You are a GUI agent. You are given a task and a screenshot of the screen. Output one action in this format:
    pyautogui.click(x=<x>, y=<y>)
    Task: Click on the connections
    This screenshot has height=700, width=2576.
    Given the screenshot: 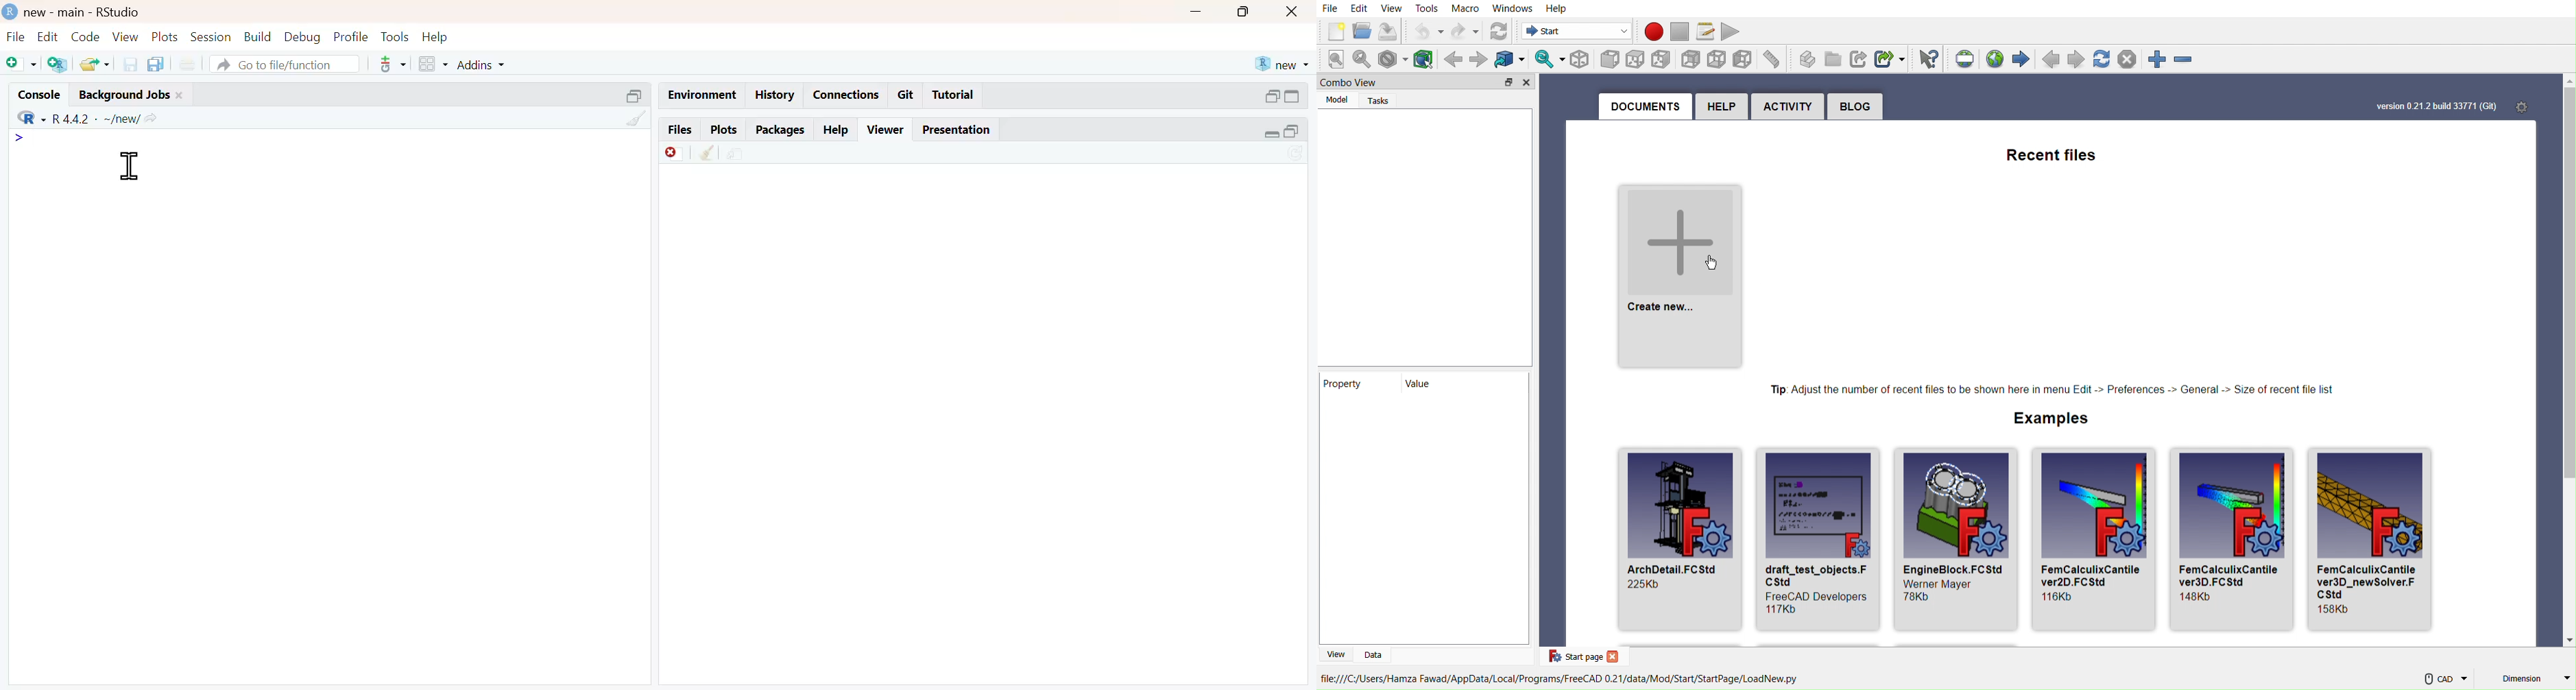 What is the action you would take?
    pyautogui.click(x=845, y=95)
    